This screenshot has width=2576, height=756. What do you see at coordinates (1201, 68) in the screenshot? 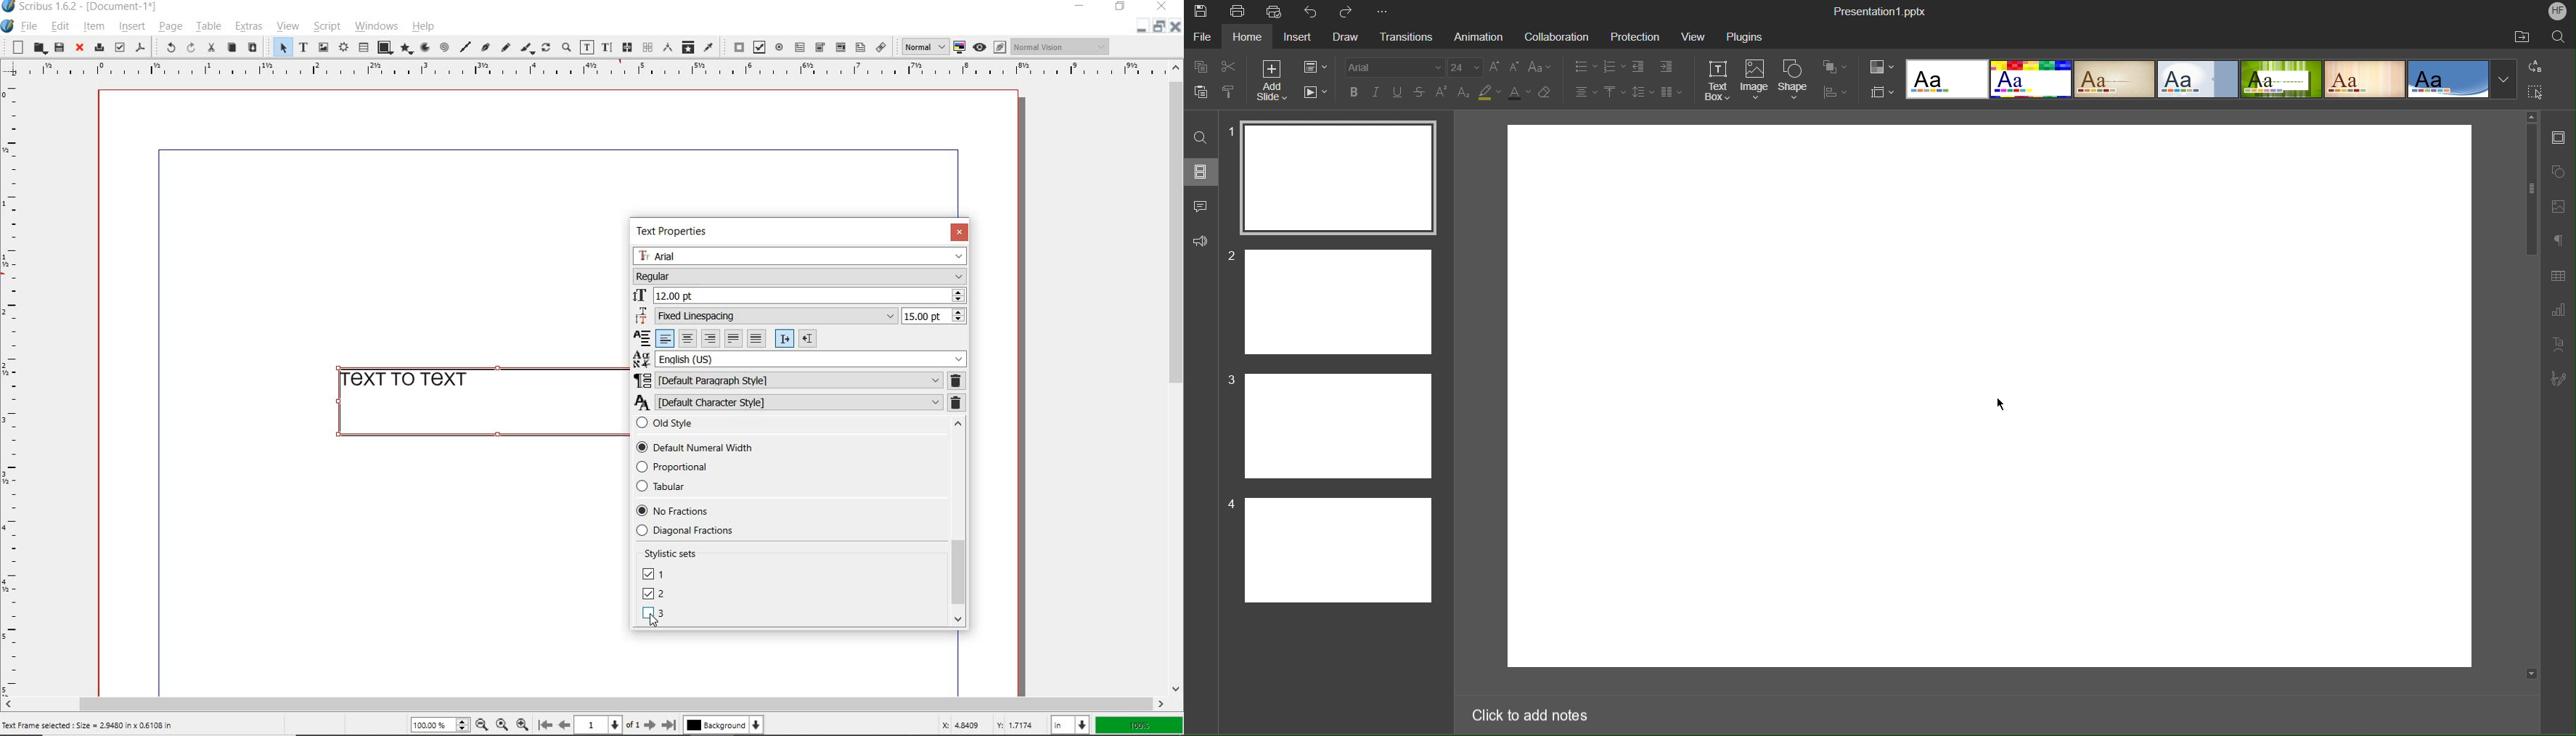
I see `copy` at bounding box center [1201, 68].